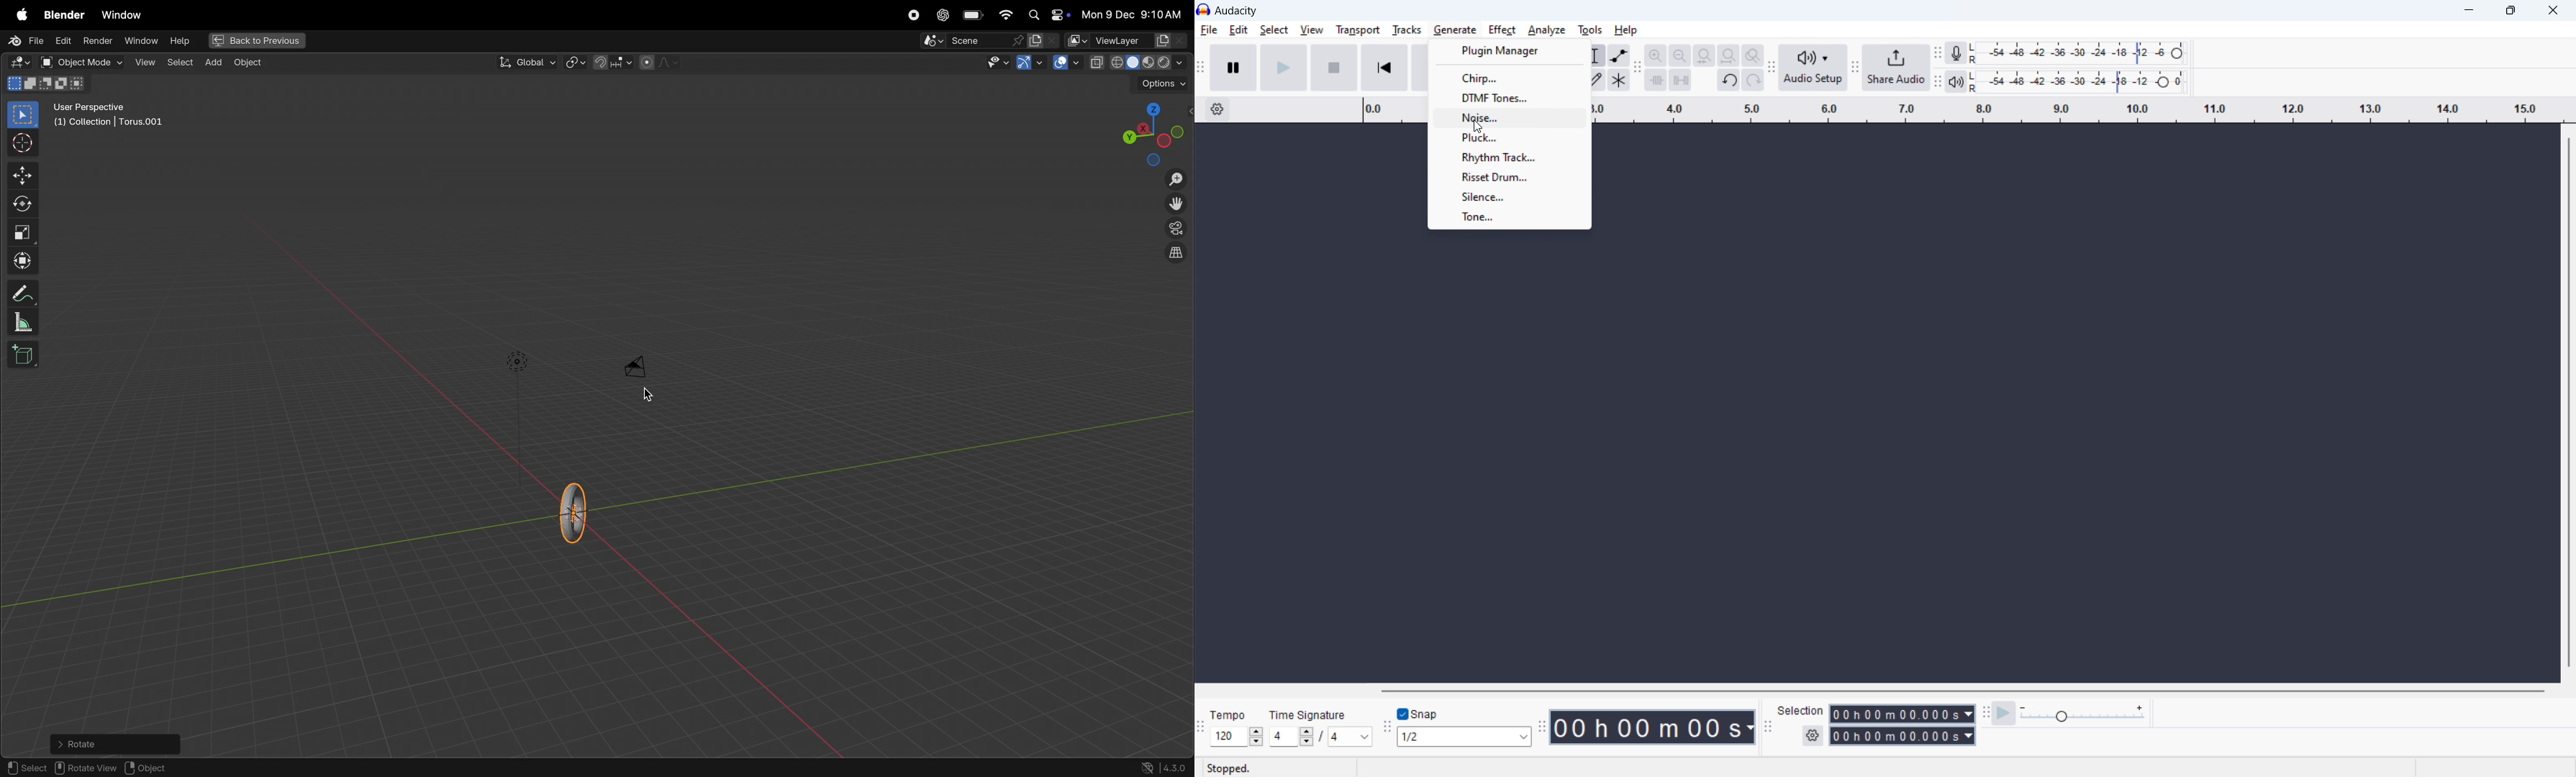 Image resolution: width=2576 pixels, height=784 pixels. I want to click on toggle zoom, so click(1753, 55).